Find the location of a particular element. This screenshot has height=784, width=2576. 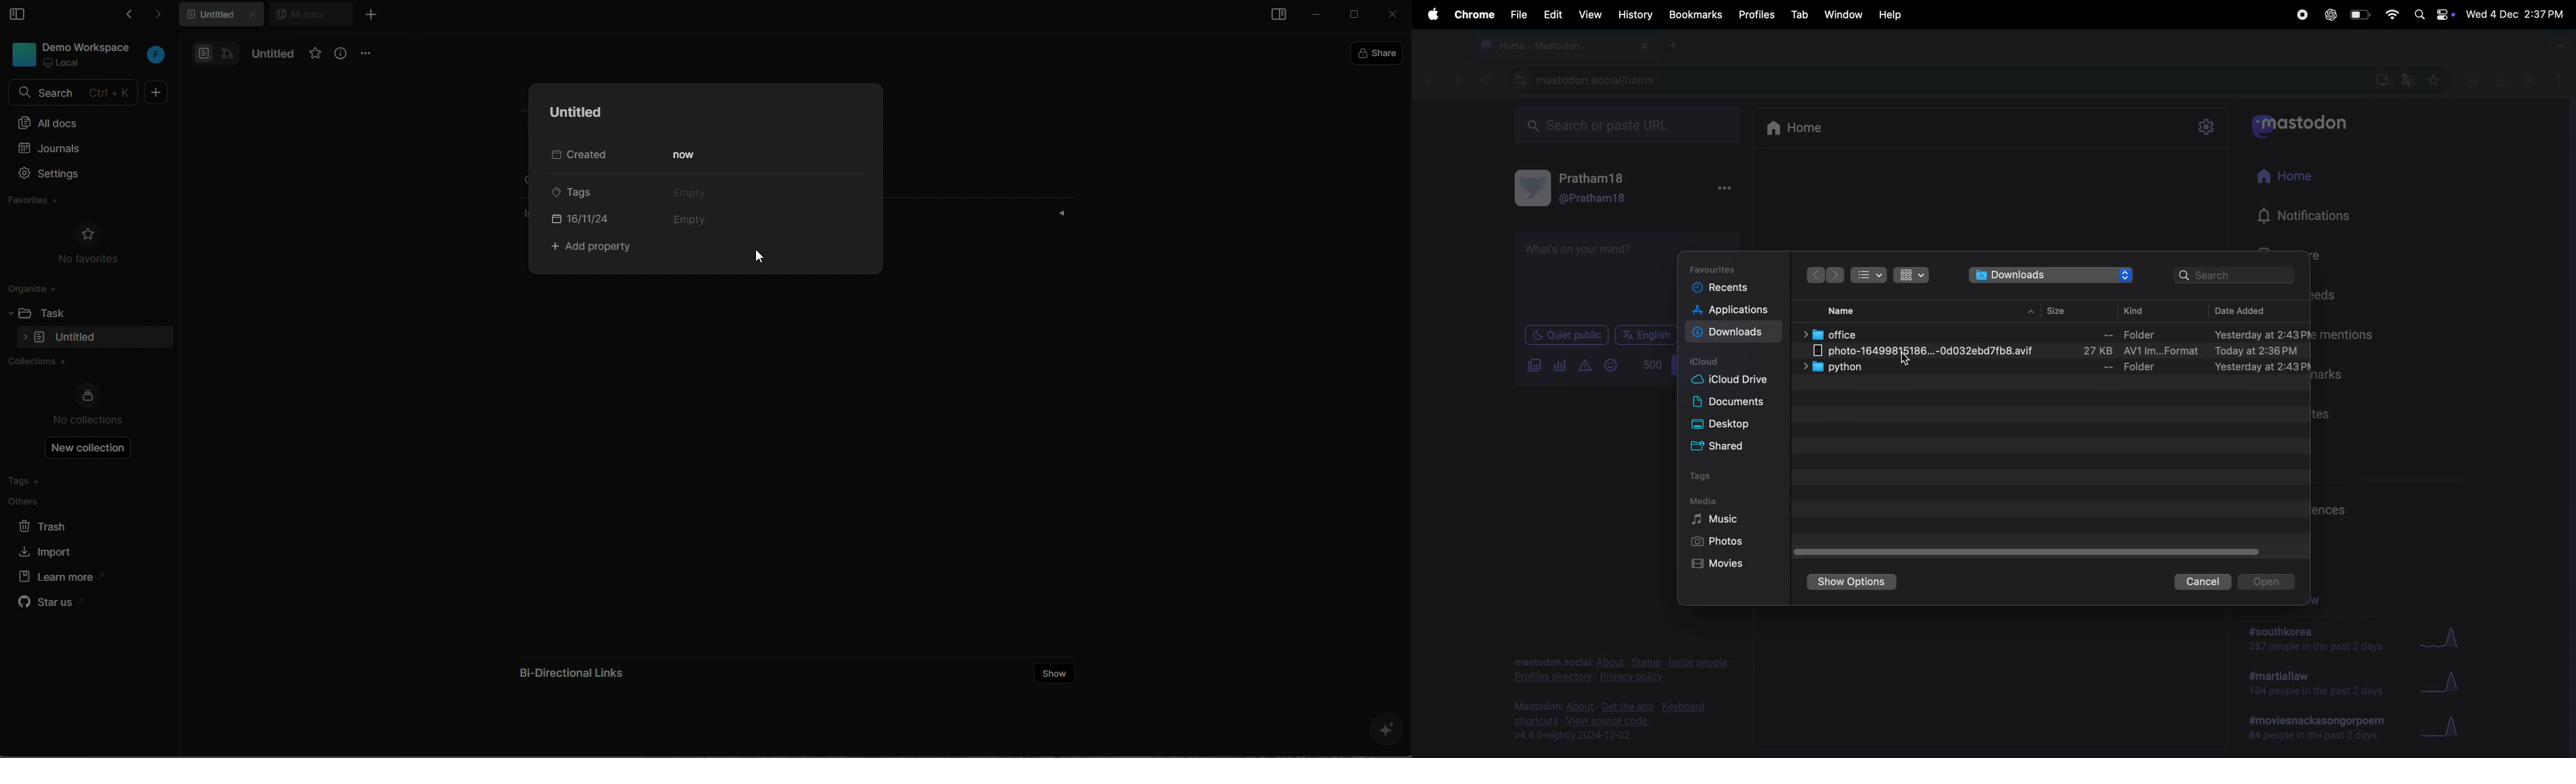

icon view is located at coordinates (1913, 275).